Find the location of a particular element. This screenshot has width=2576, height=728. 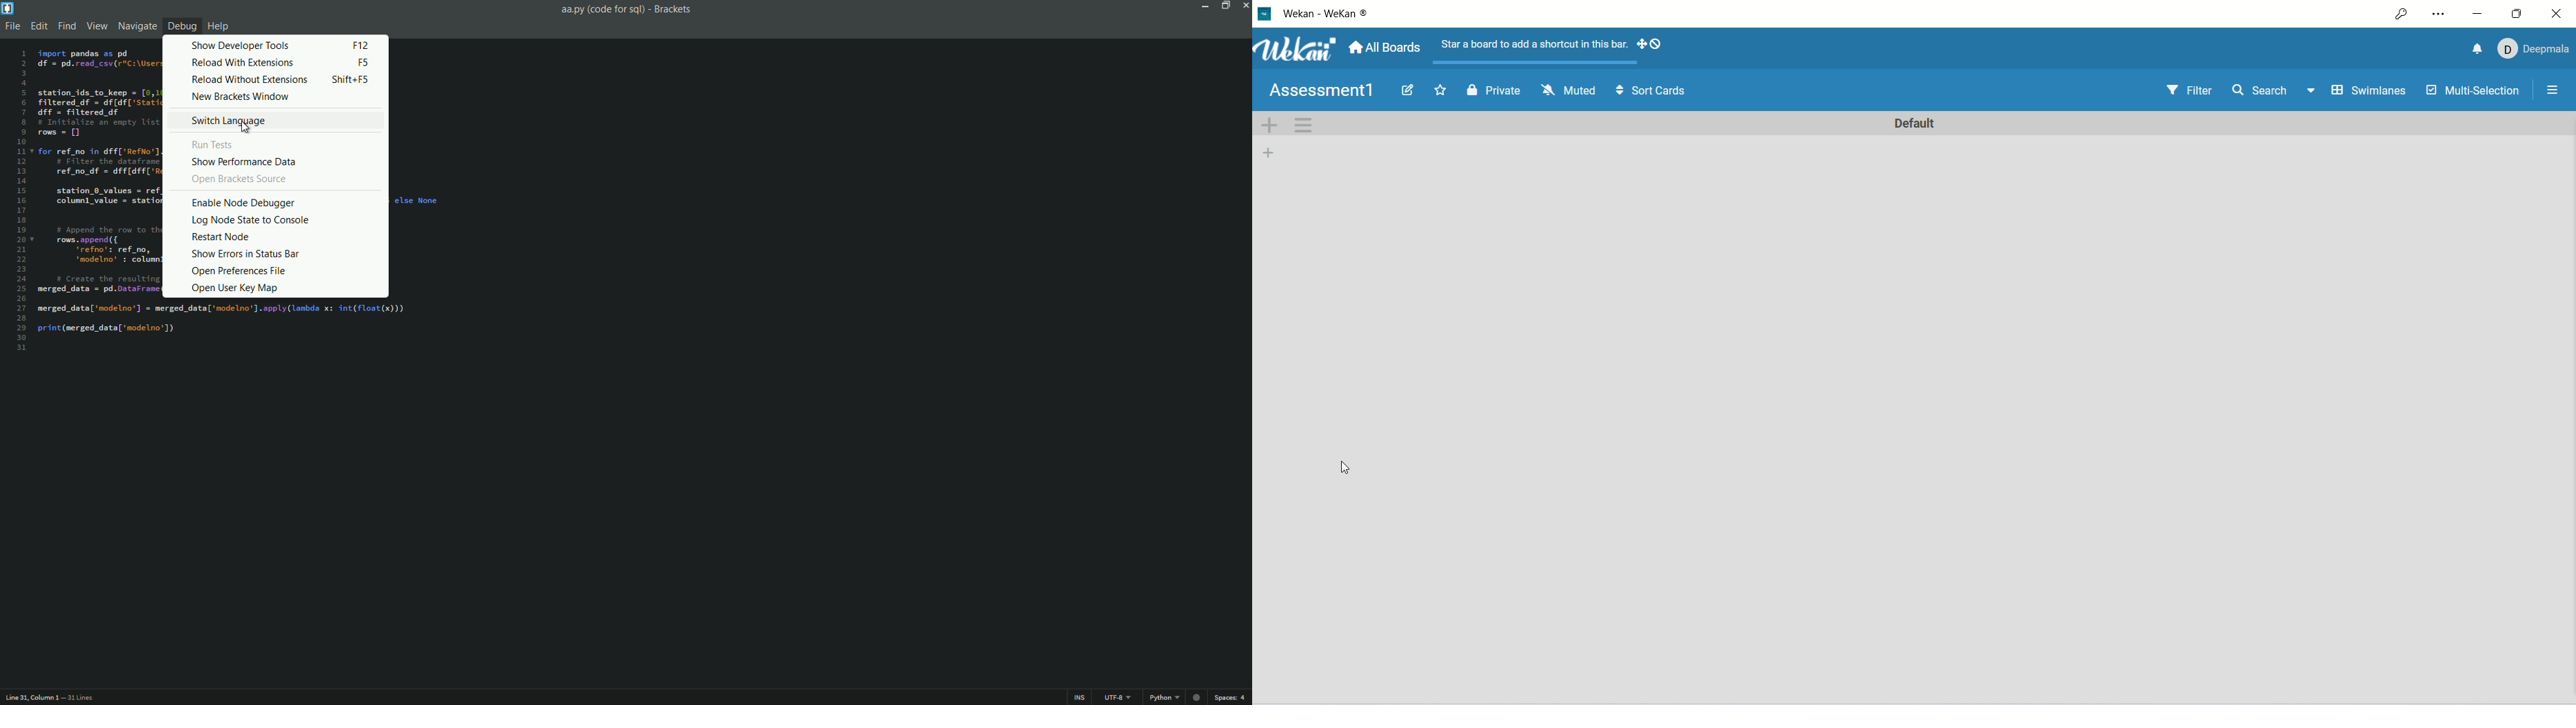

search is located at coordinates (2273, 92).